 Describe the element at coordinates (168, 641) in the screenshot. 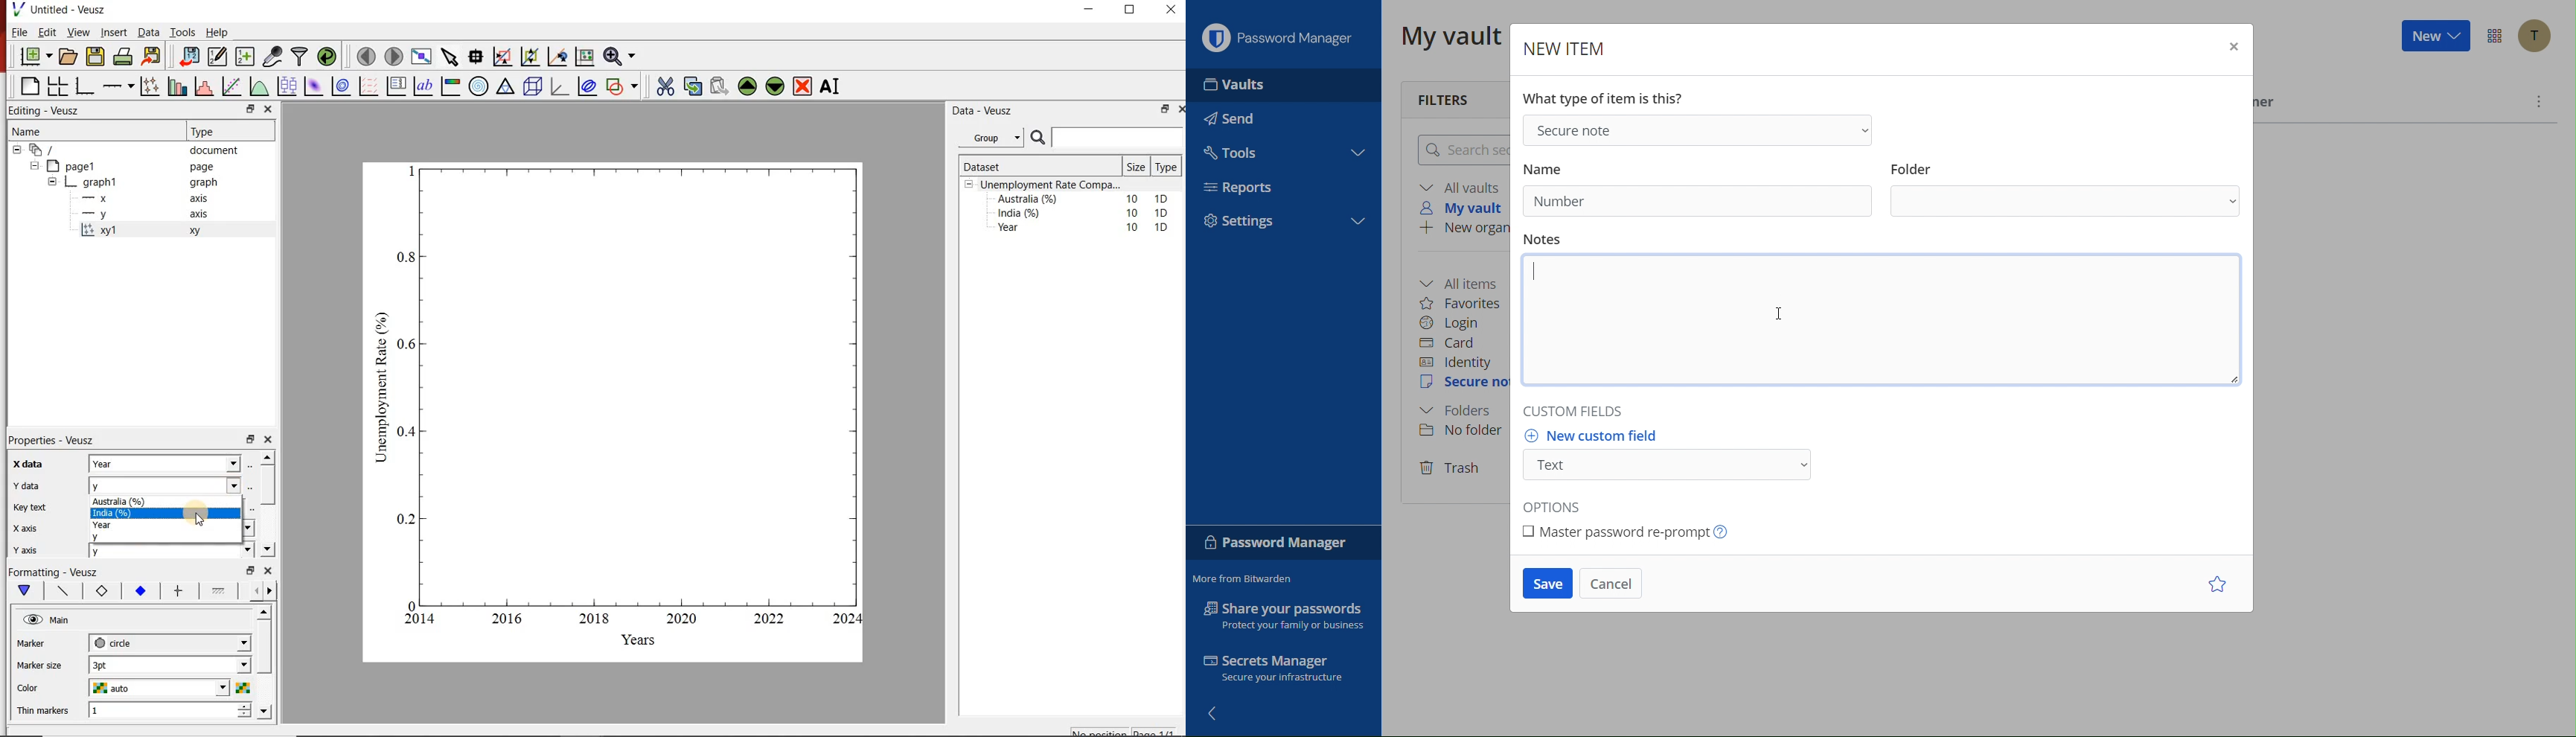

I see `circle` at that location.